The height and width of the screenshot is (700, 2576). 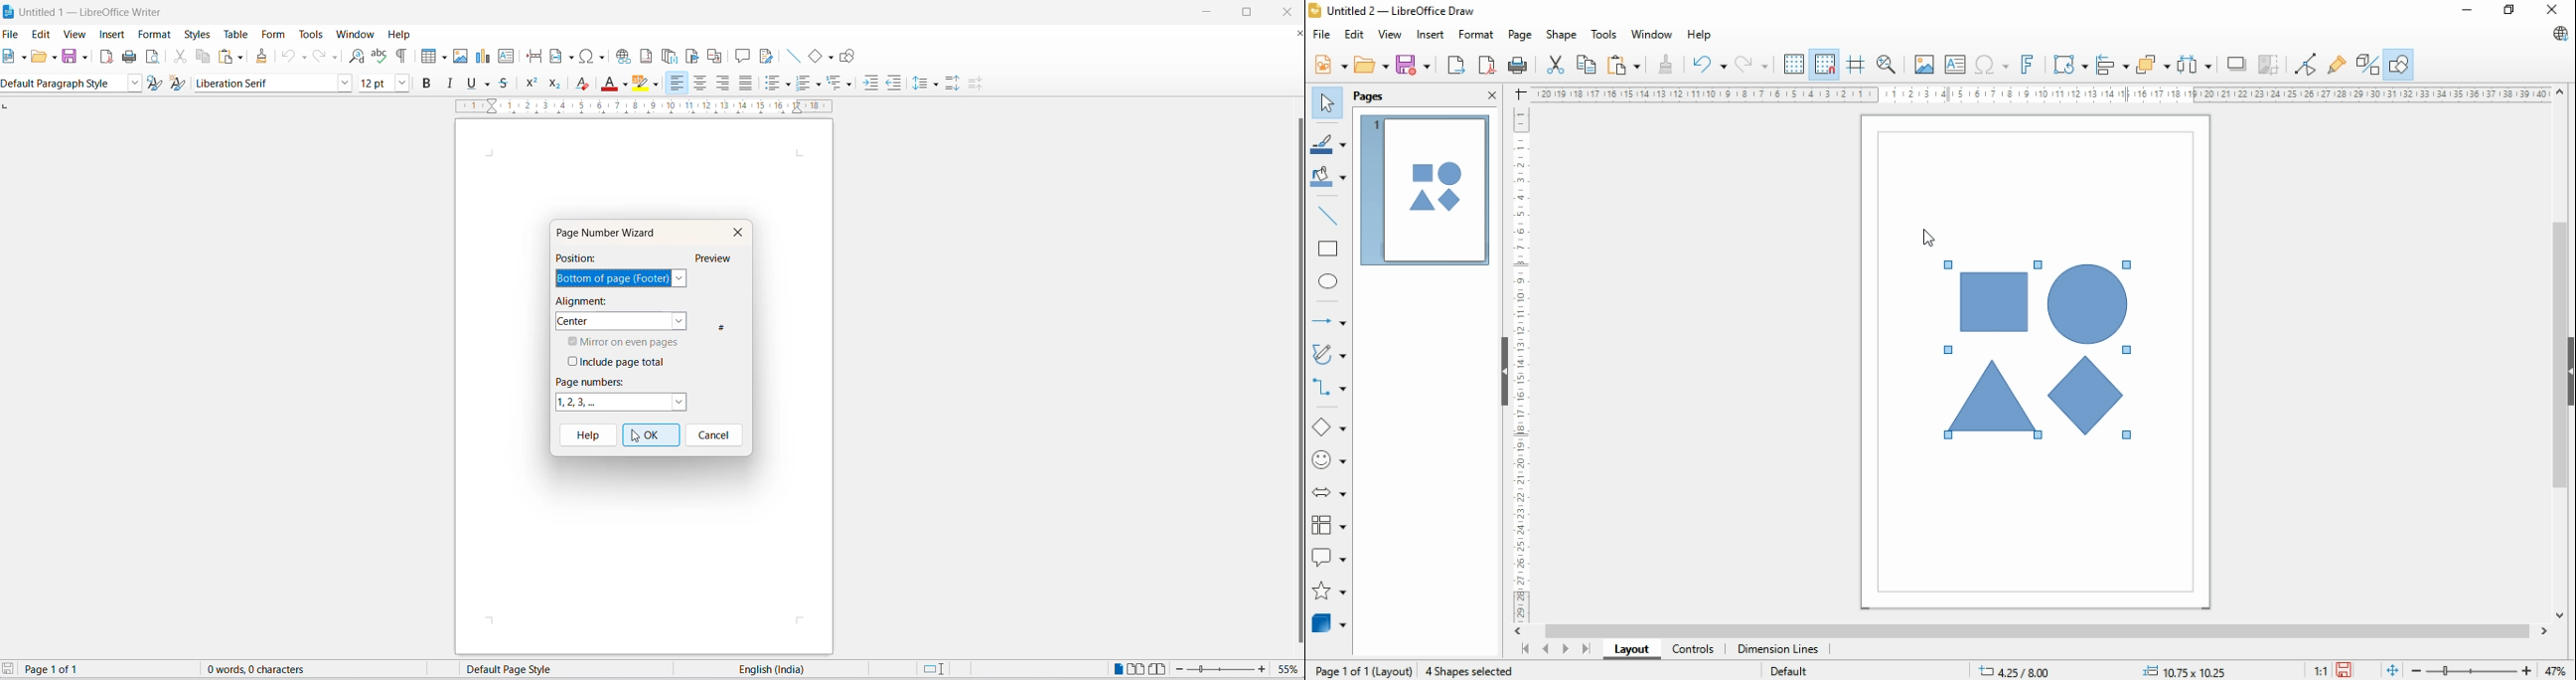 What do you see at coordinates (106, 59) in the screenshot?
I see `export as pdf` at bounding box center [106, 59].